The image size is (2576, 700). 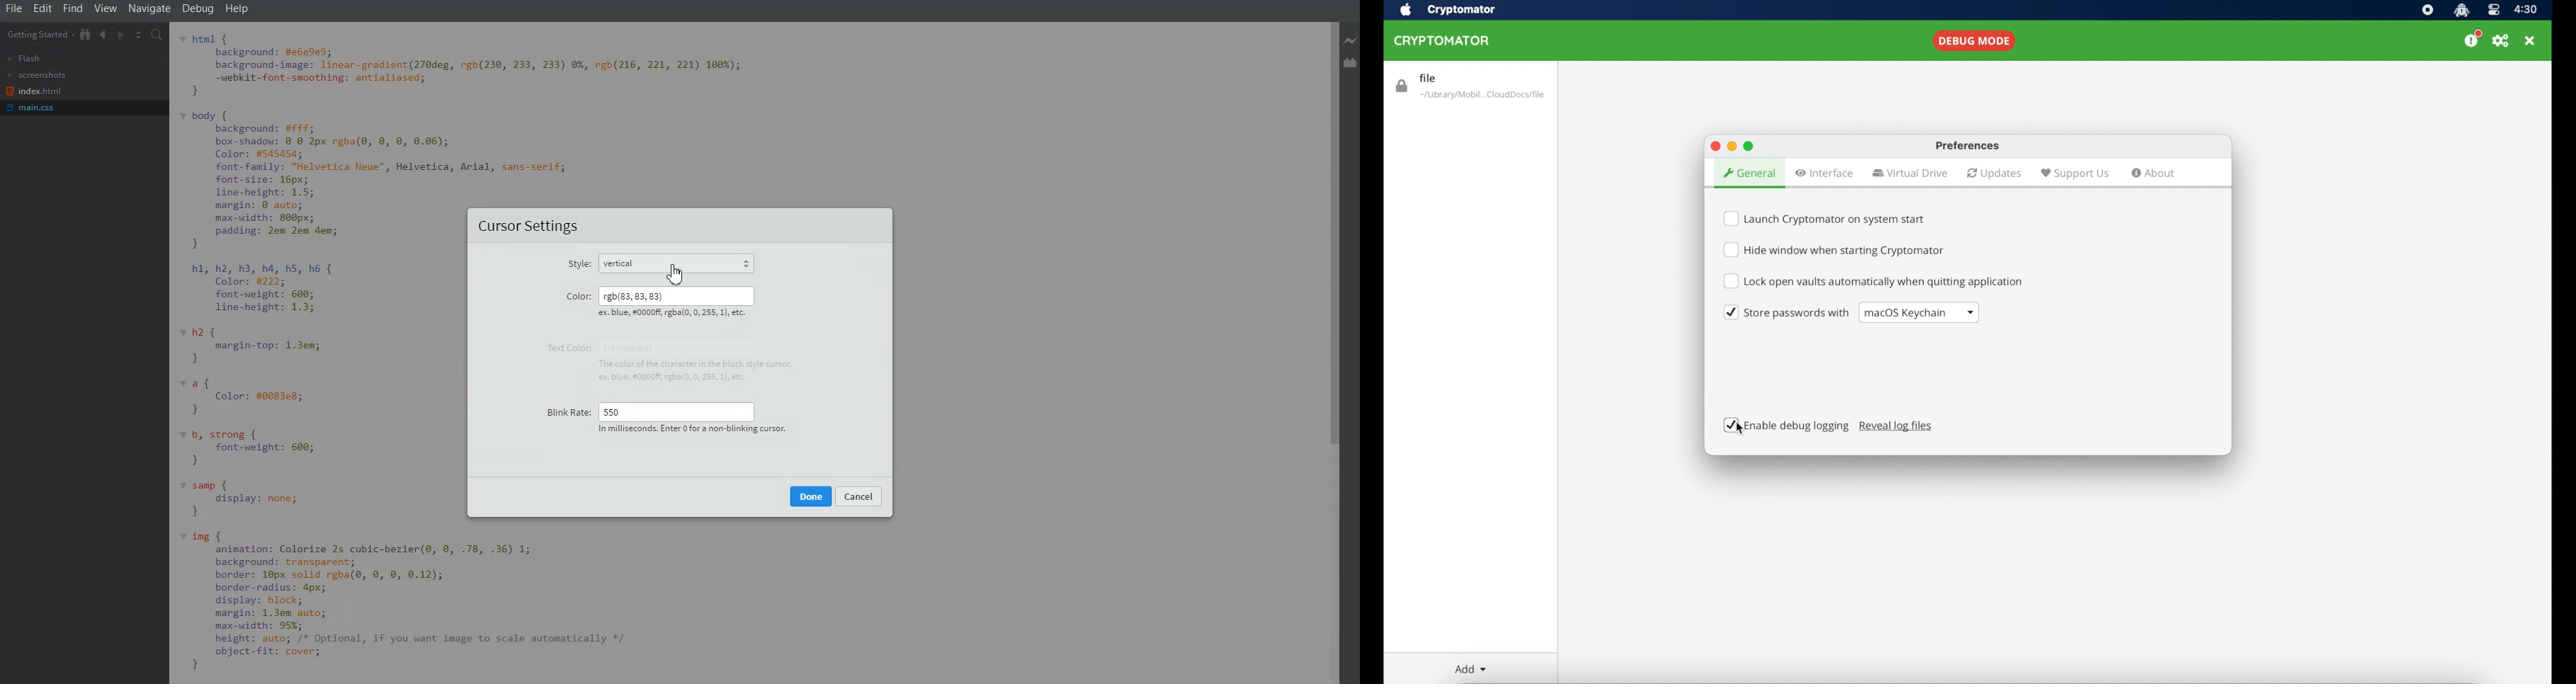 I want to click on Vertical Scroll bar, so click(x=1329, y=353).